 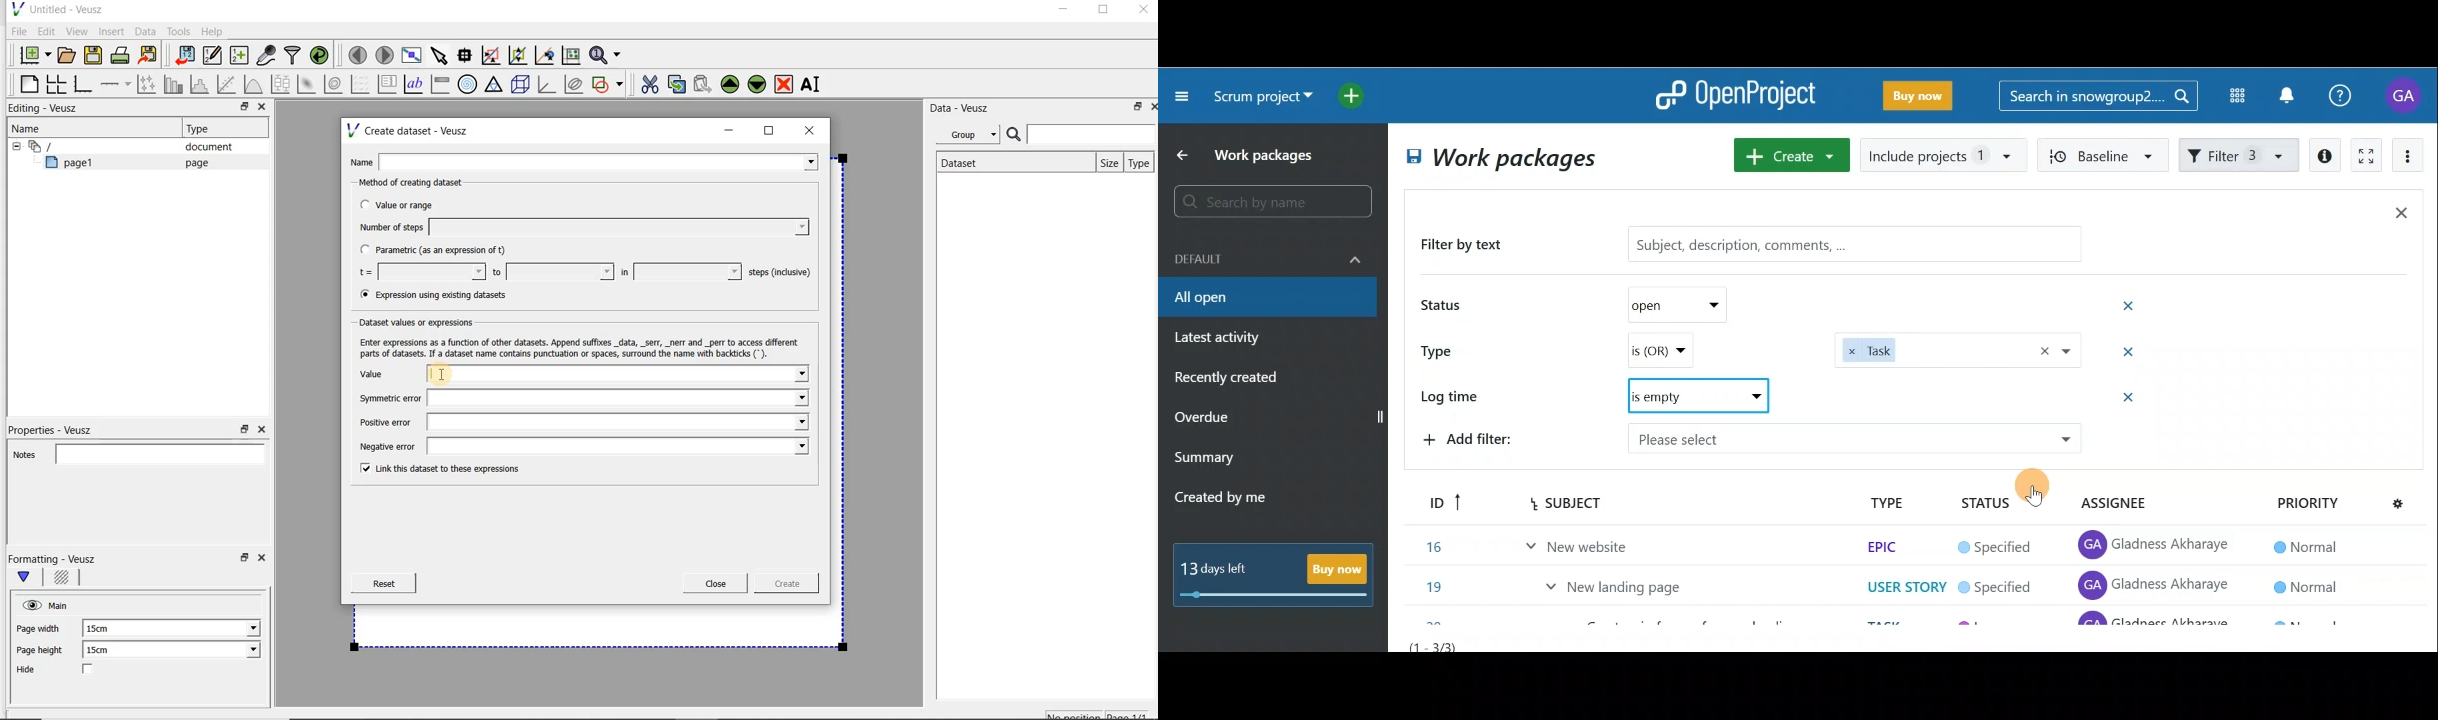 I want to click on Edit, so click(x=46, y=31).